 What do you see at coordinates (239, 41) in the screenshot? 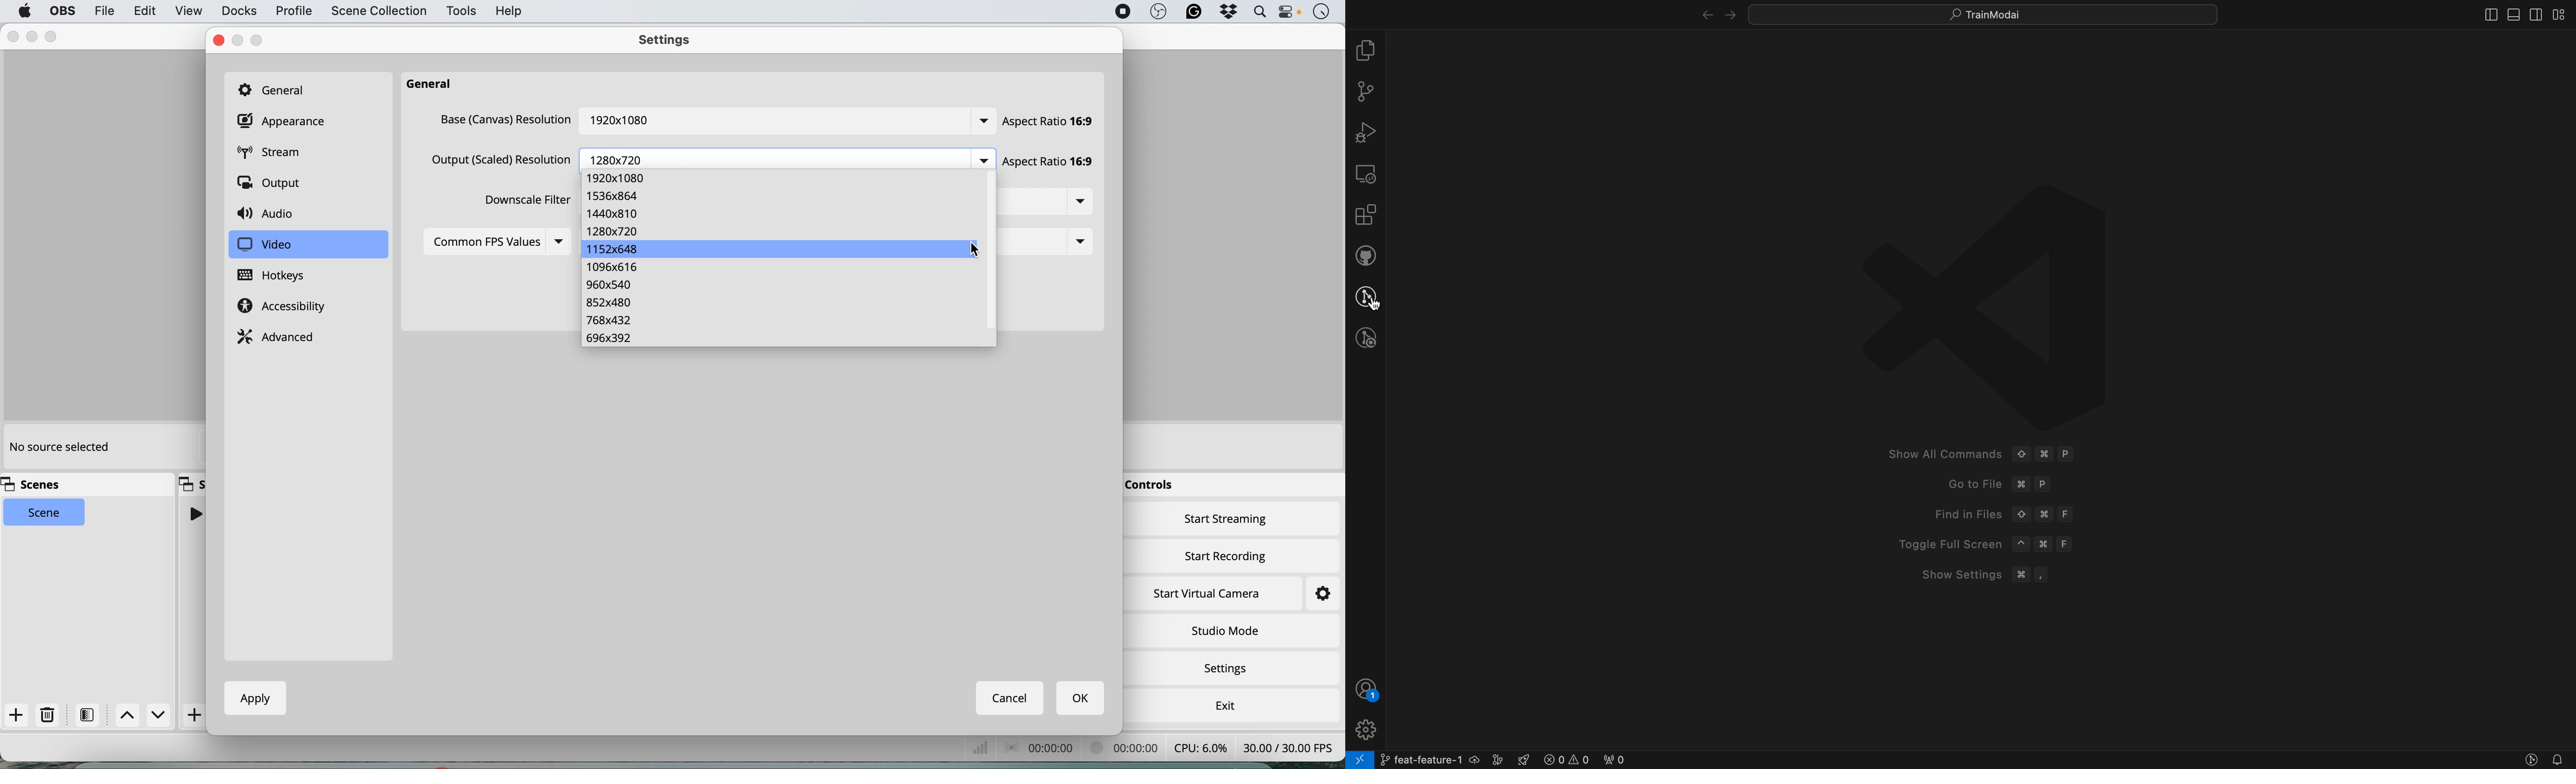
I see `minimize` at bounding box center [239, 41].